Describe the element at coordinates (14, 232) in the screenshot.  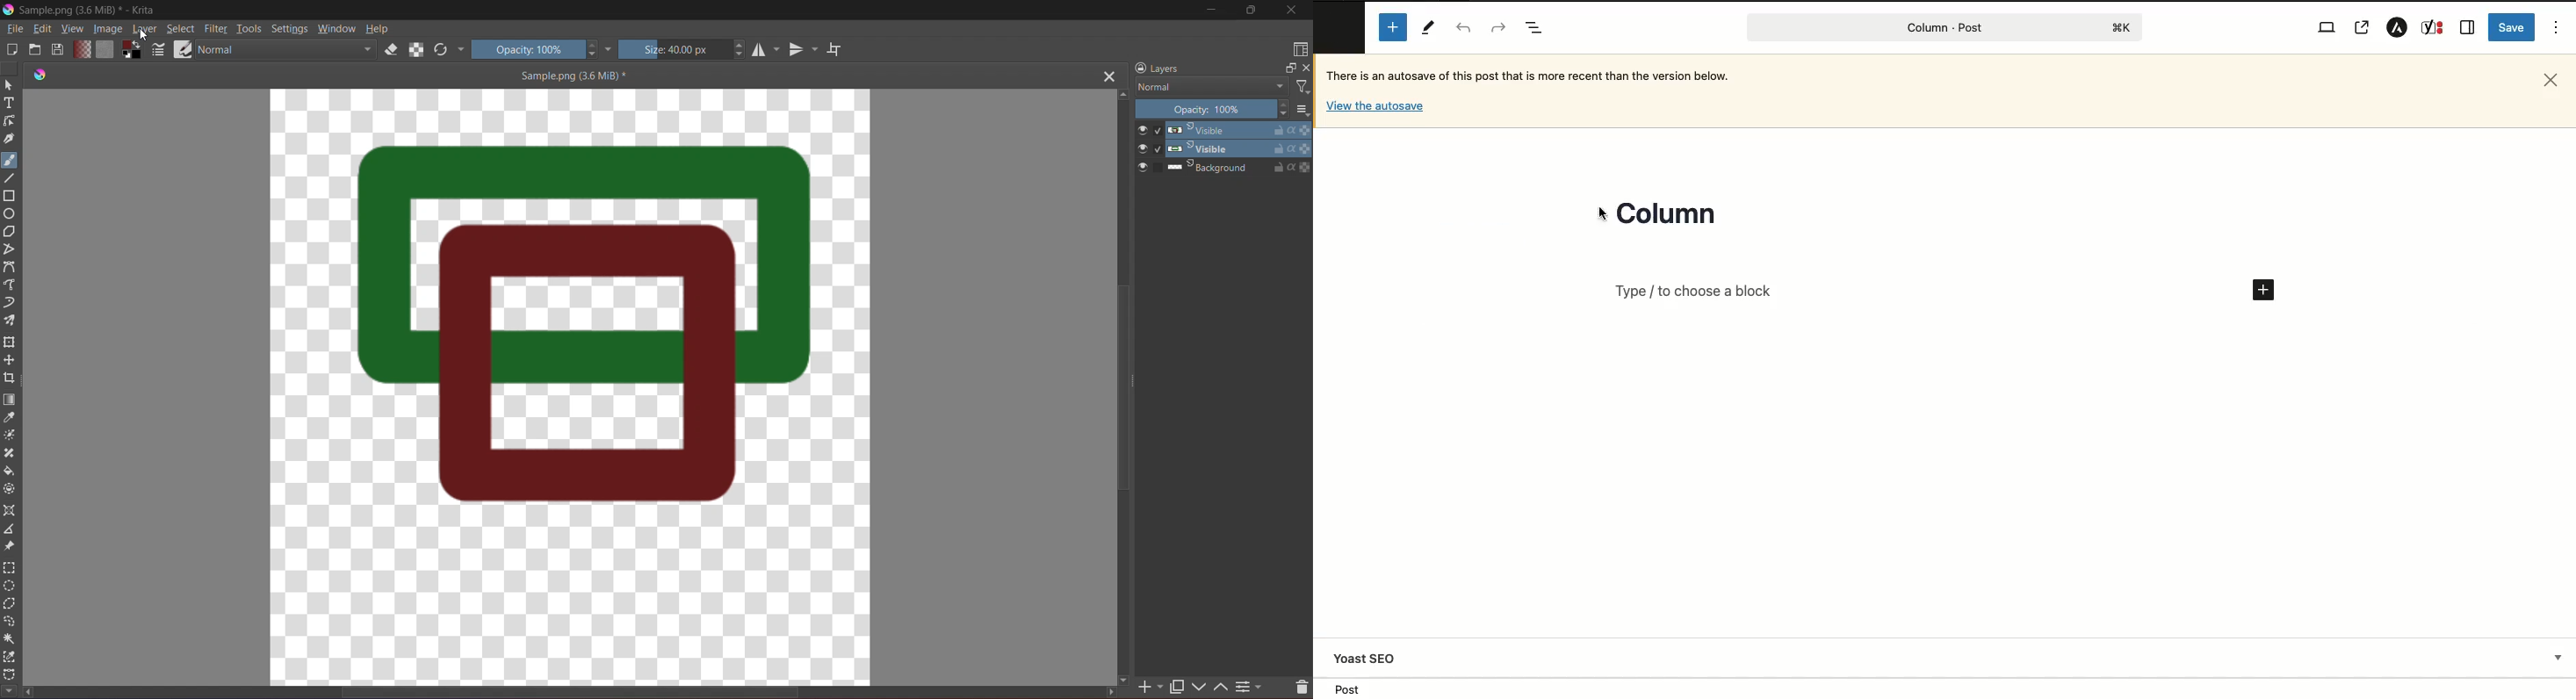
I see `Polygon` at that location.